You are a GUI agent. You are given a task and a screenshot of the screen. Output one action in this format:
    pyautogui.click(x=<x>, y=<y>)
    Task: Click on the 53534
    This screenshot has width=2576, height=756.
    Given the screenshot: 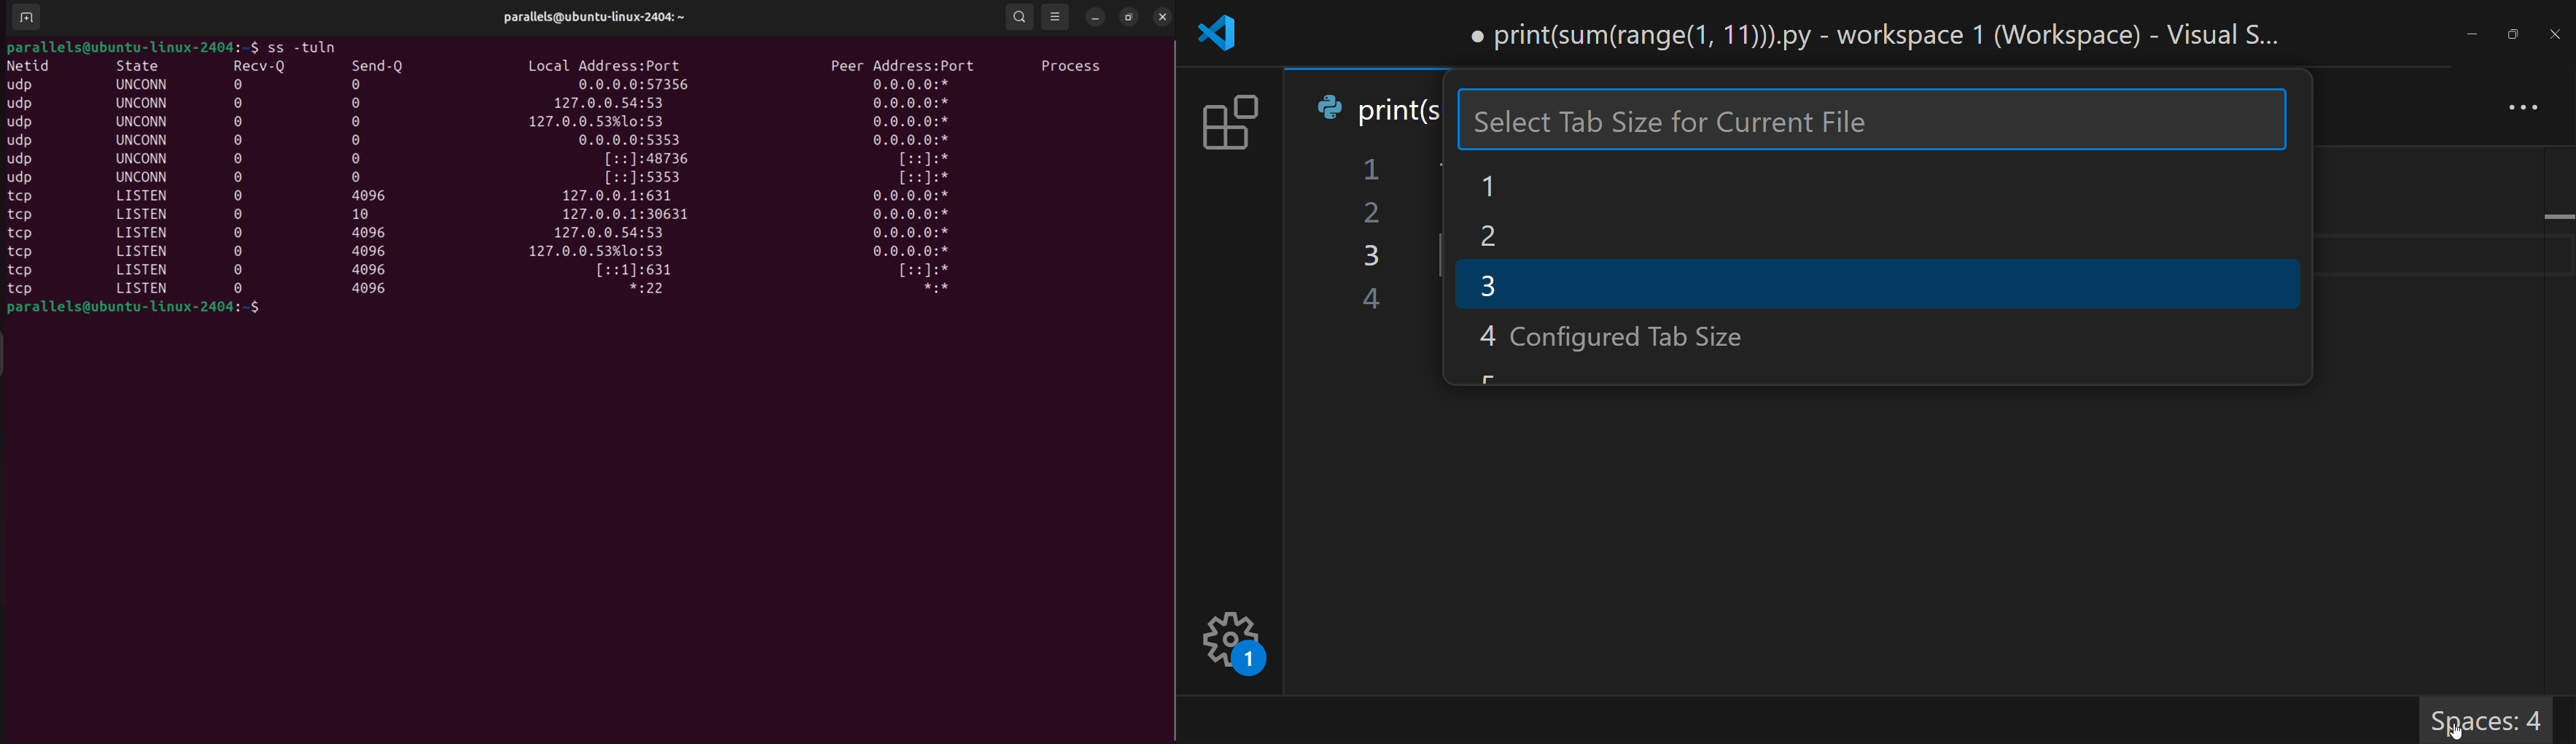 What is the action you would take?
    pyautogui.click(x=647, y=178)
    